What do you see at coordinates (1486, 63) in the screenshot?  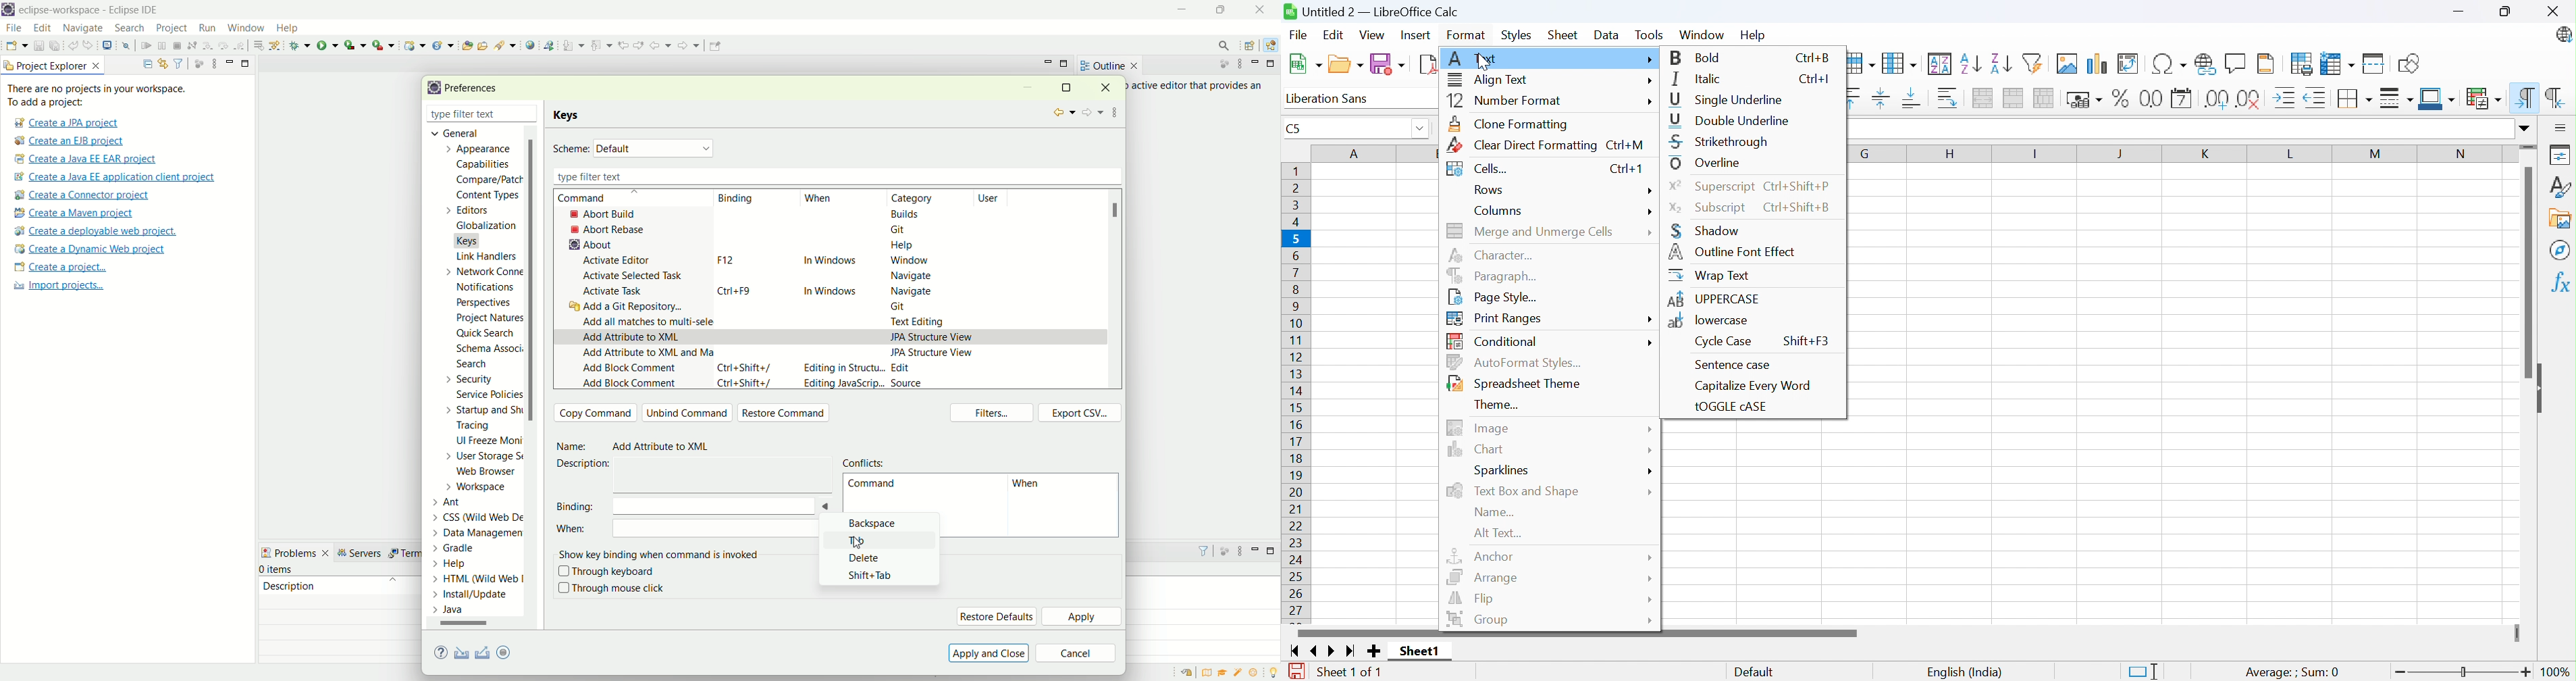 I see `cursor` at bounding box center [1486, 63].